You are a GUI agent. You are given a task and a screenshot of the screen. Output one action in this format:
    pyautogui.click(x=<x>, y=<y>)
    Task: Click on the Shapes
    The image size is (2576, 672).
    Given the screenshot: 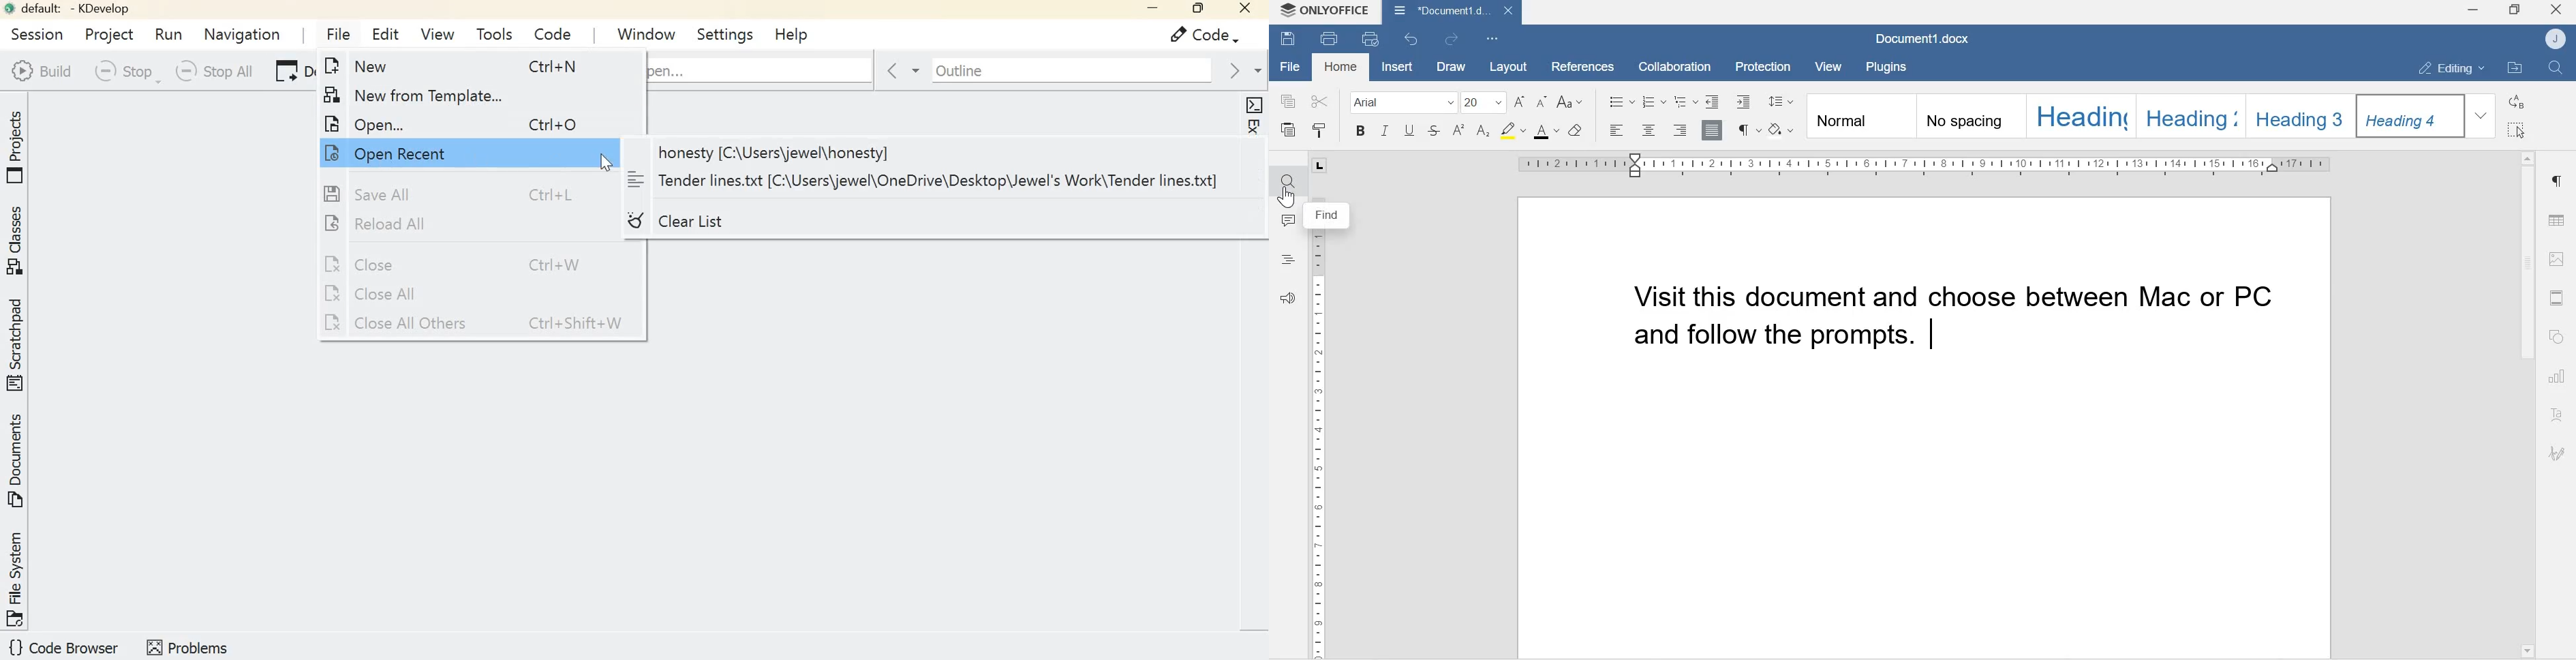 What is the action you would take?
    pyautogui.click(x=2559, y=338)
    